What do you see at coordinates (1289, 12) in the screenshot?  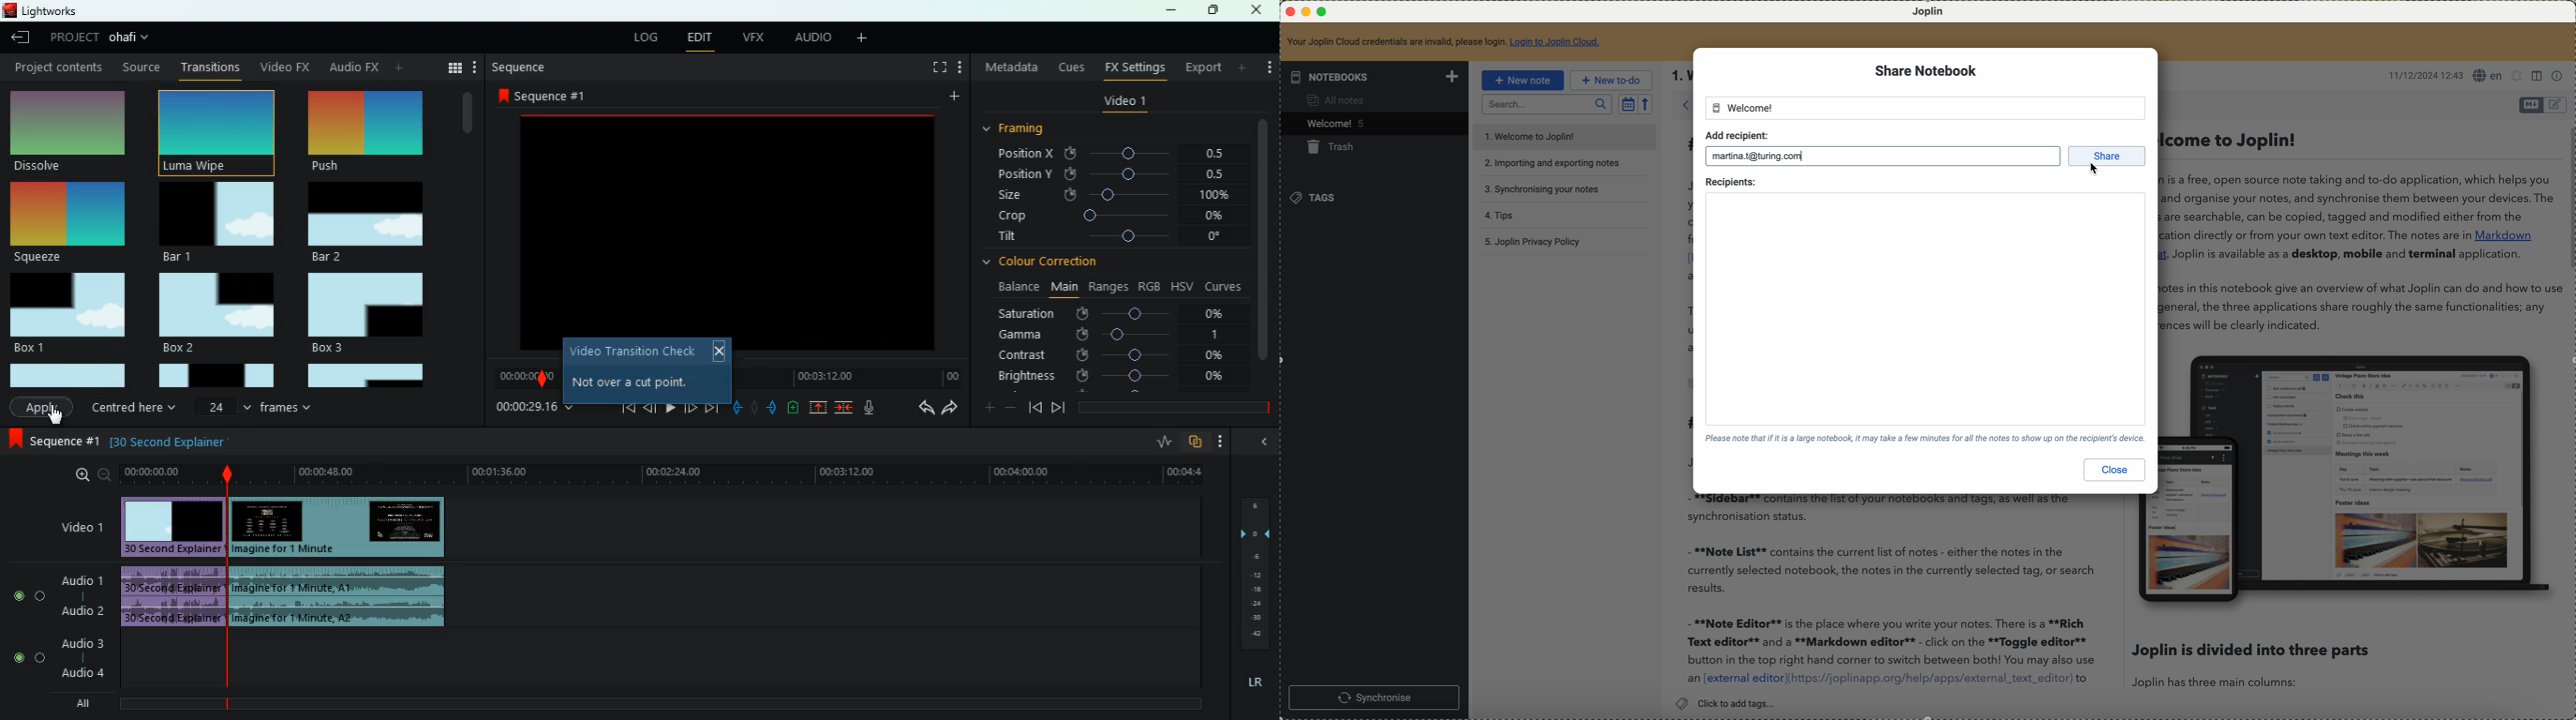 I see `close Joplin` at bounding box center [1289, 12].